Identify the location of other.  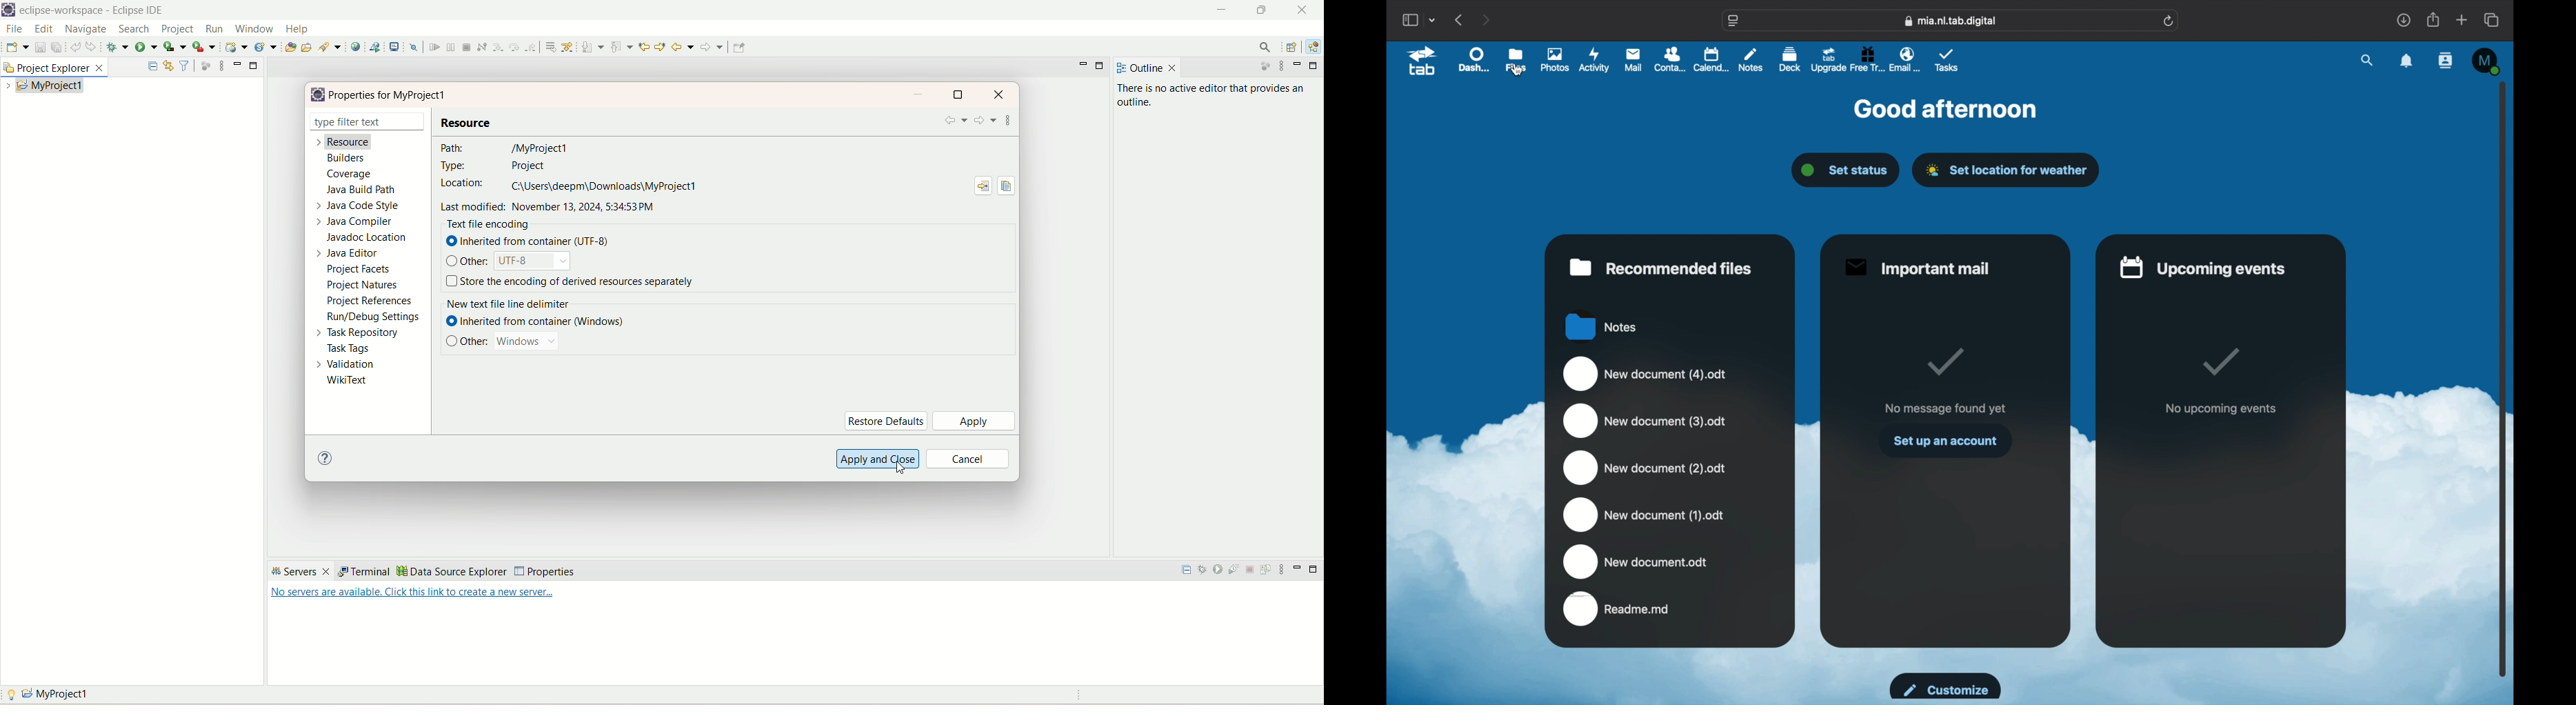
(475, 261).